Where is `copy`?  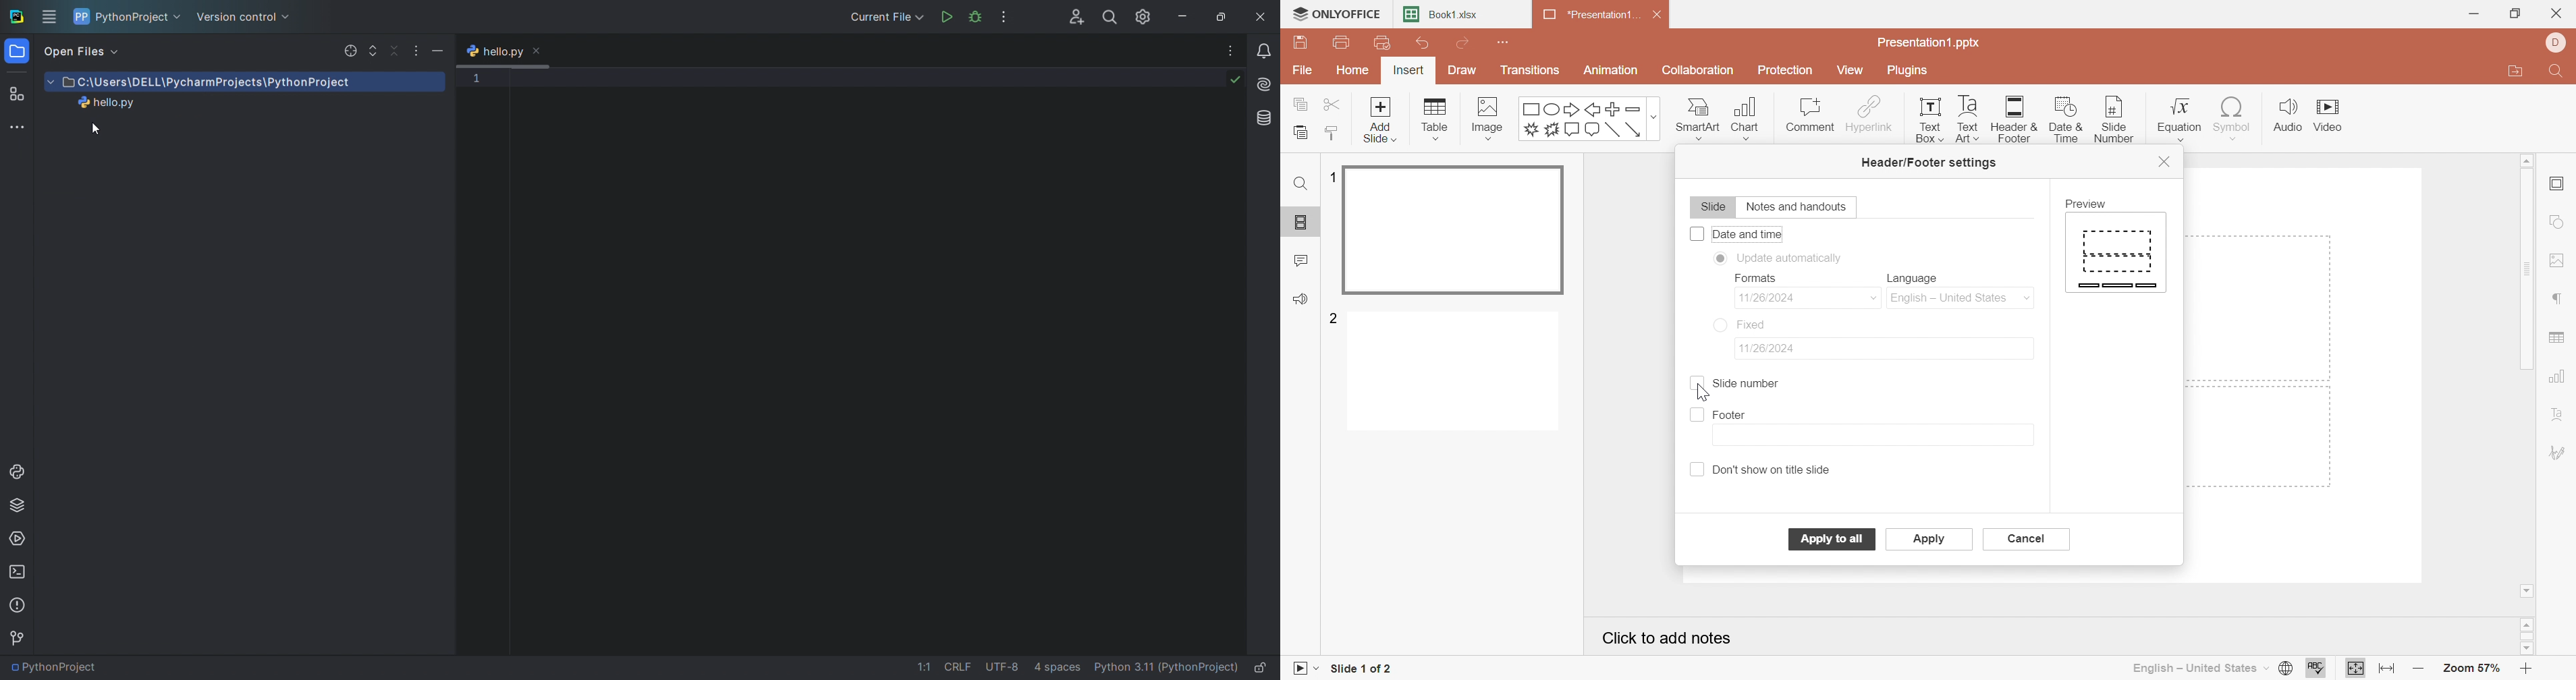
copy is located at coordinates (1303, 102).